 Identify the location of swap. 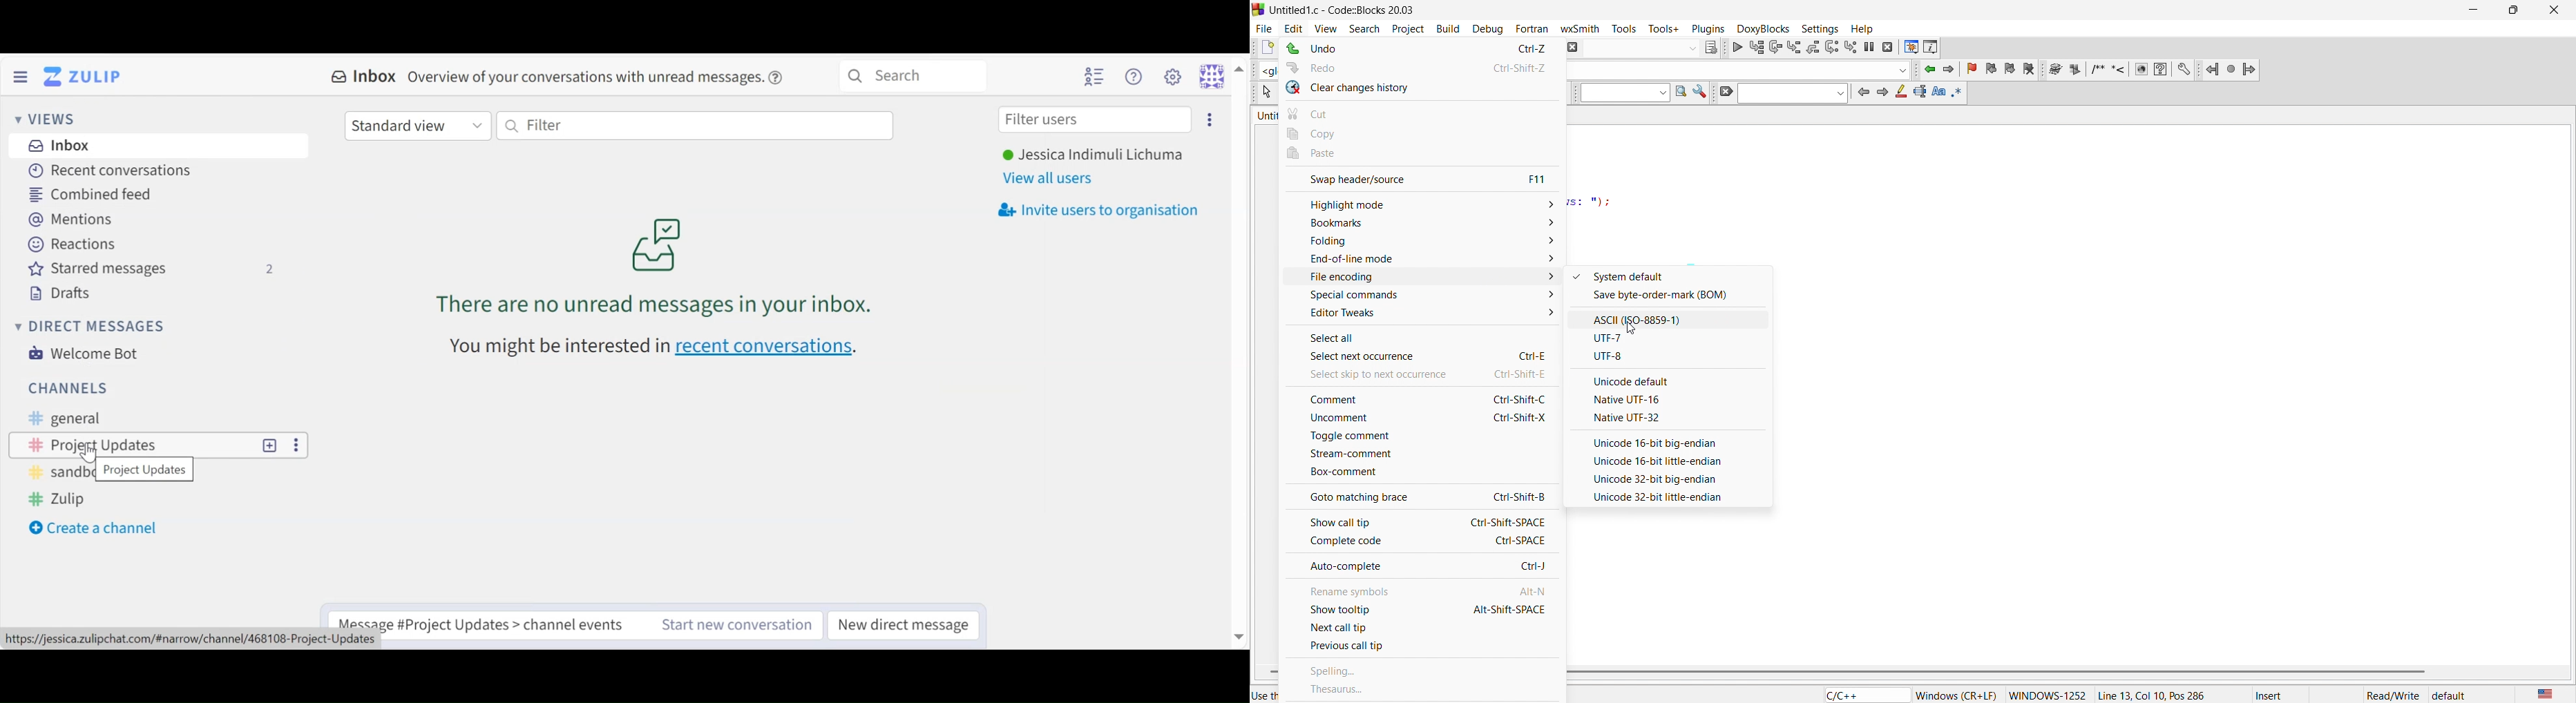
(1422, 177).